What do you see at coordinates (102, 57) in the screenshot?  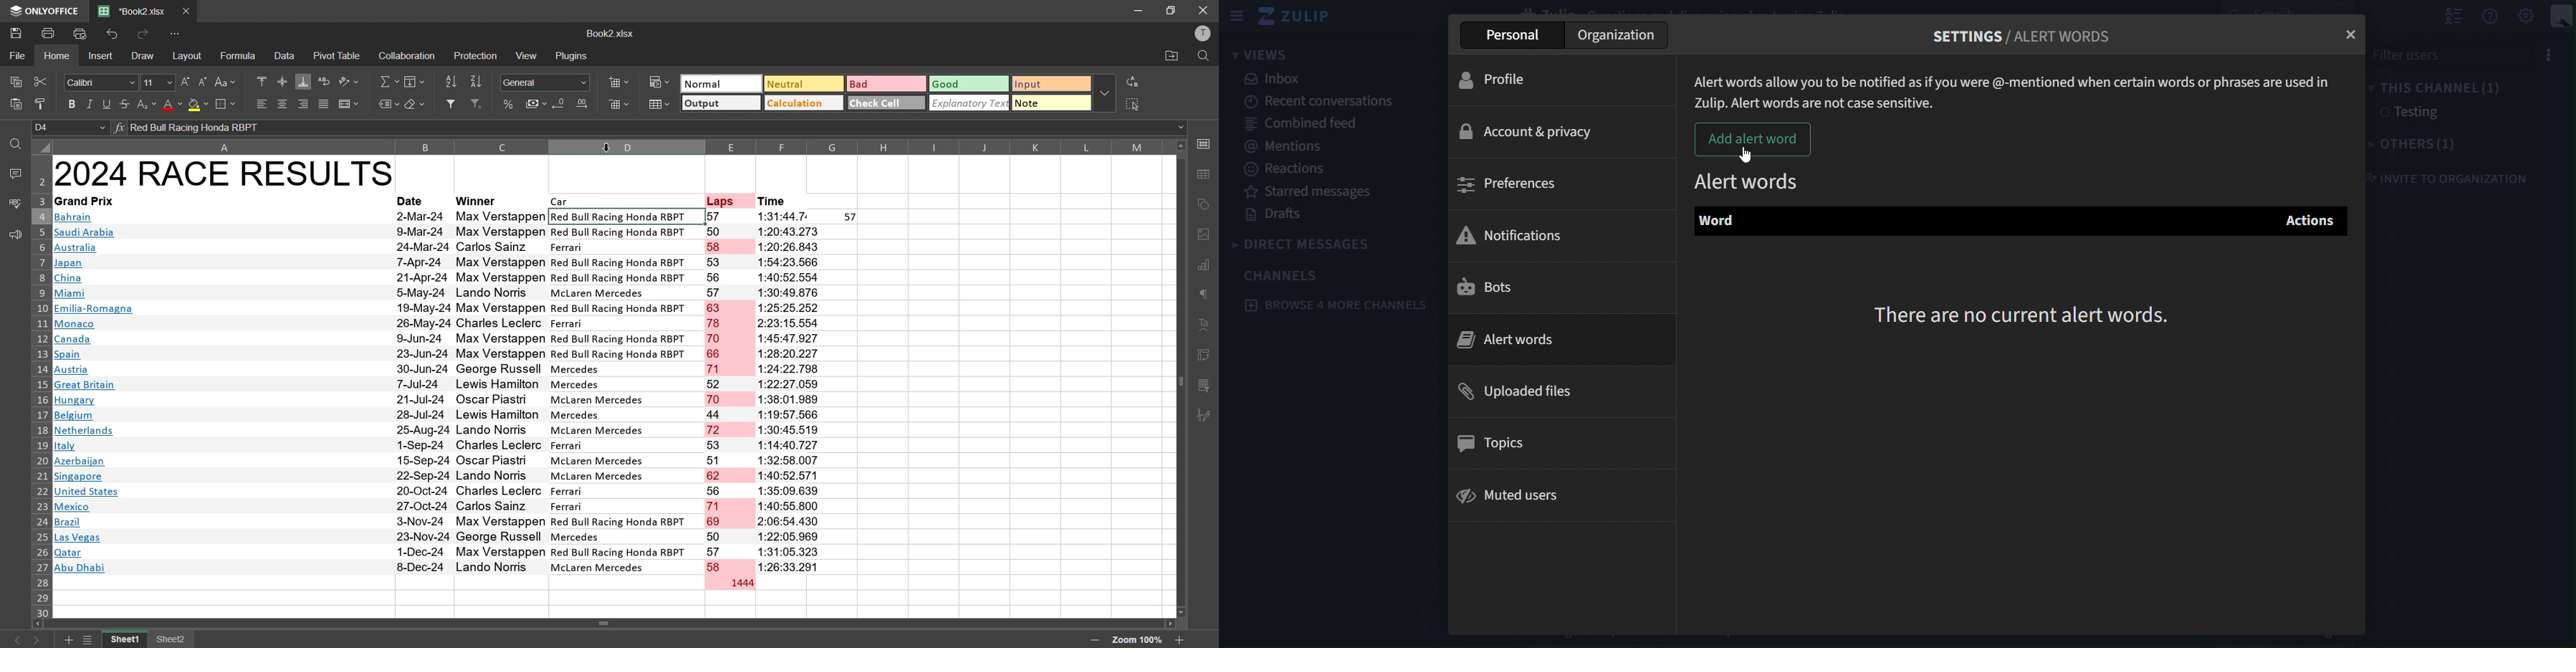 I see `insert` at bounding box center [102, 57].